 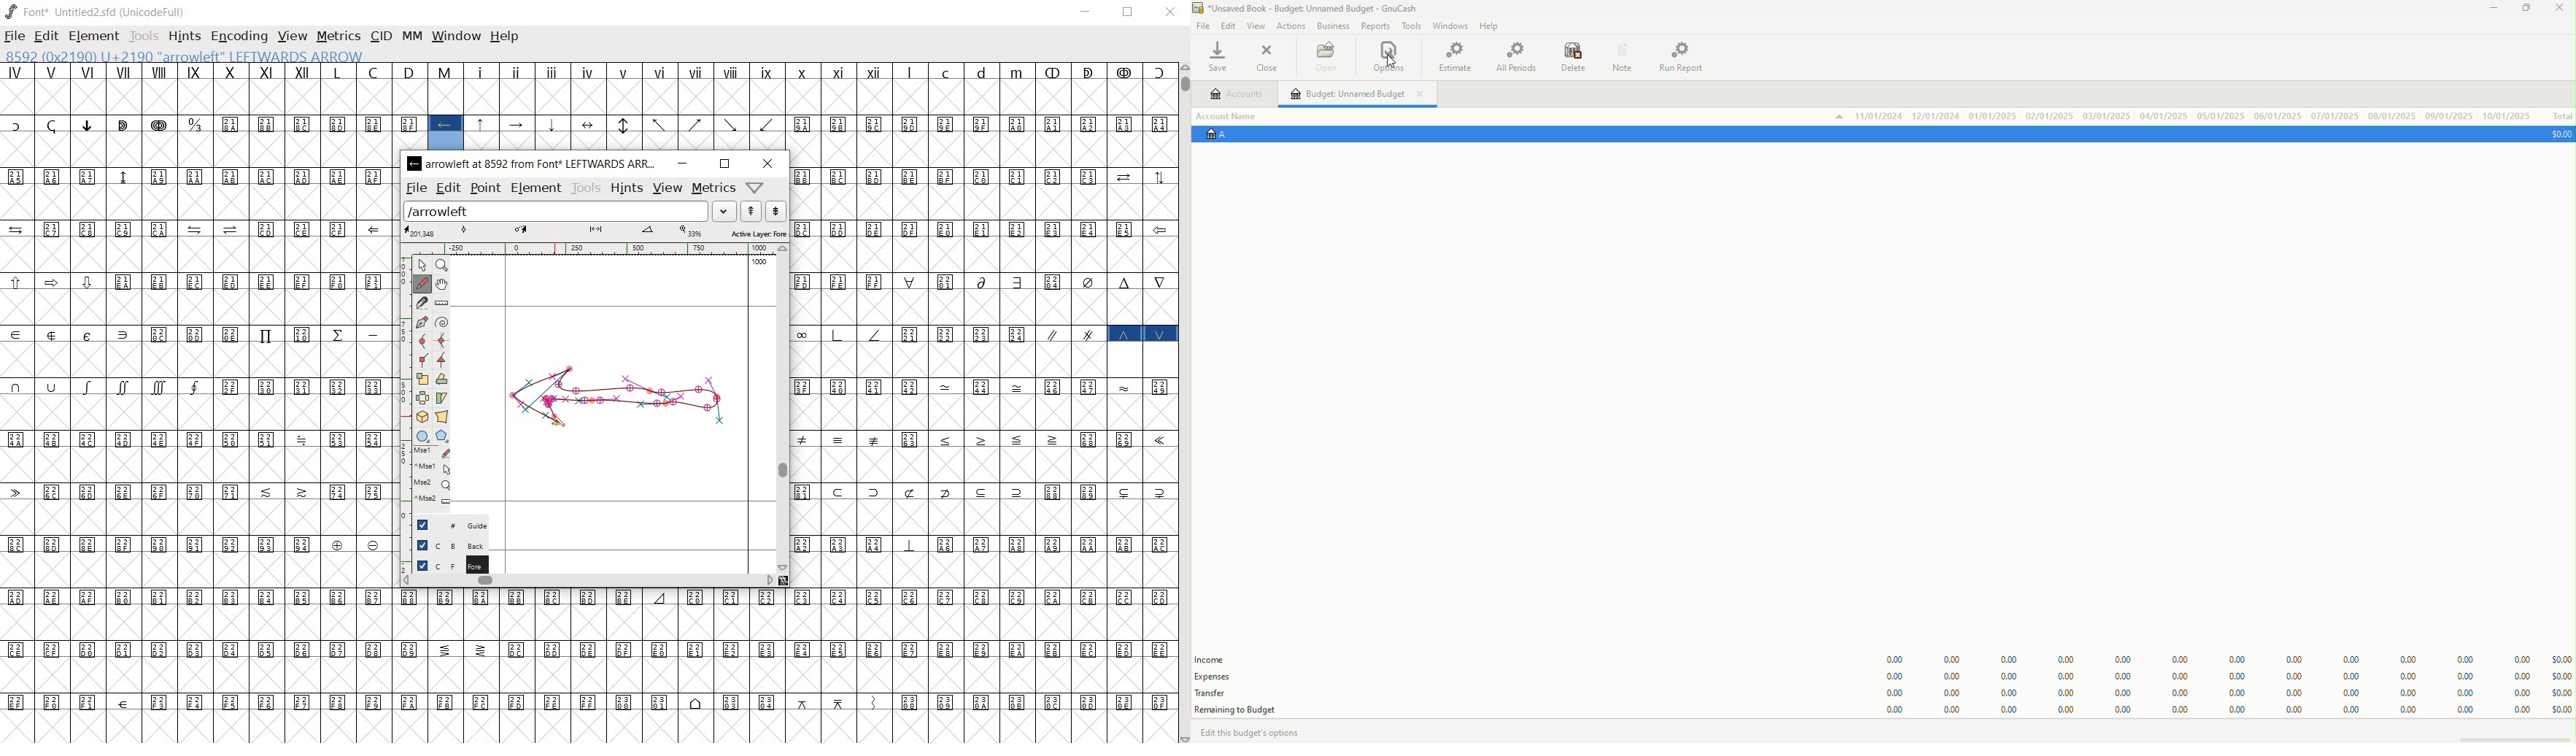 I want to click on Unsaved Book - GnuCash, so click(x=1308, y=9).